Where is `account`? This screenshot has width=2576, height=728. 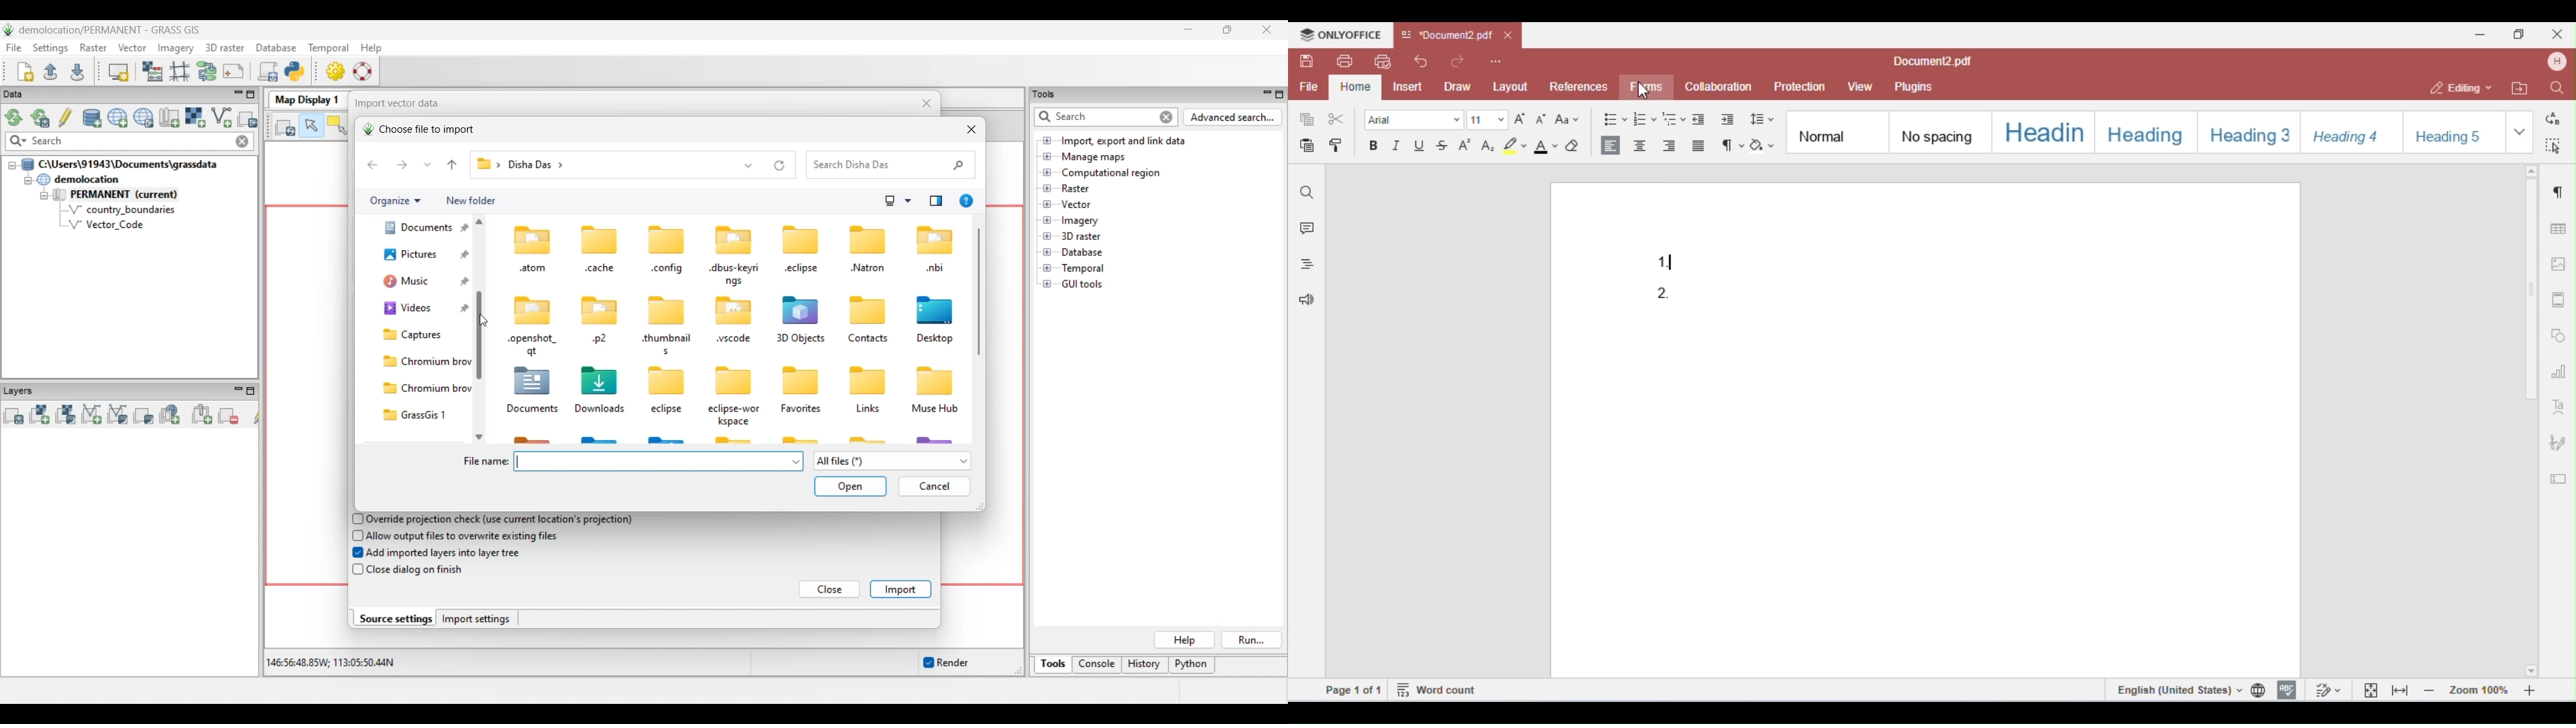
account is located at coordinates (2555, 62).